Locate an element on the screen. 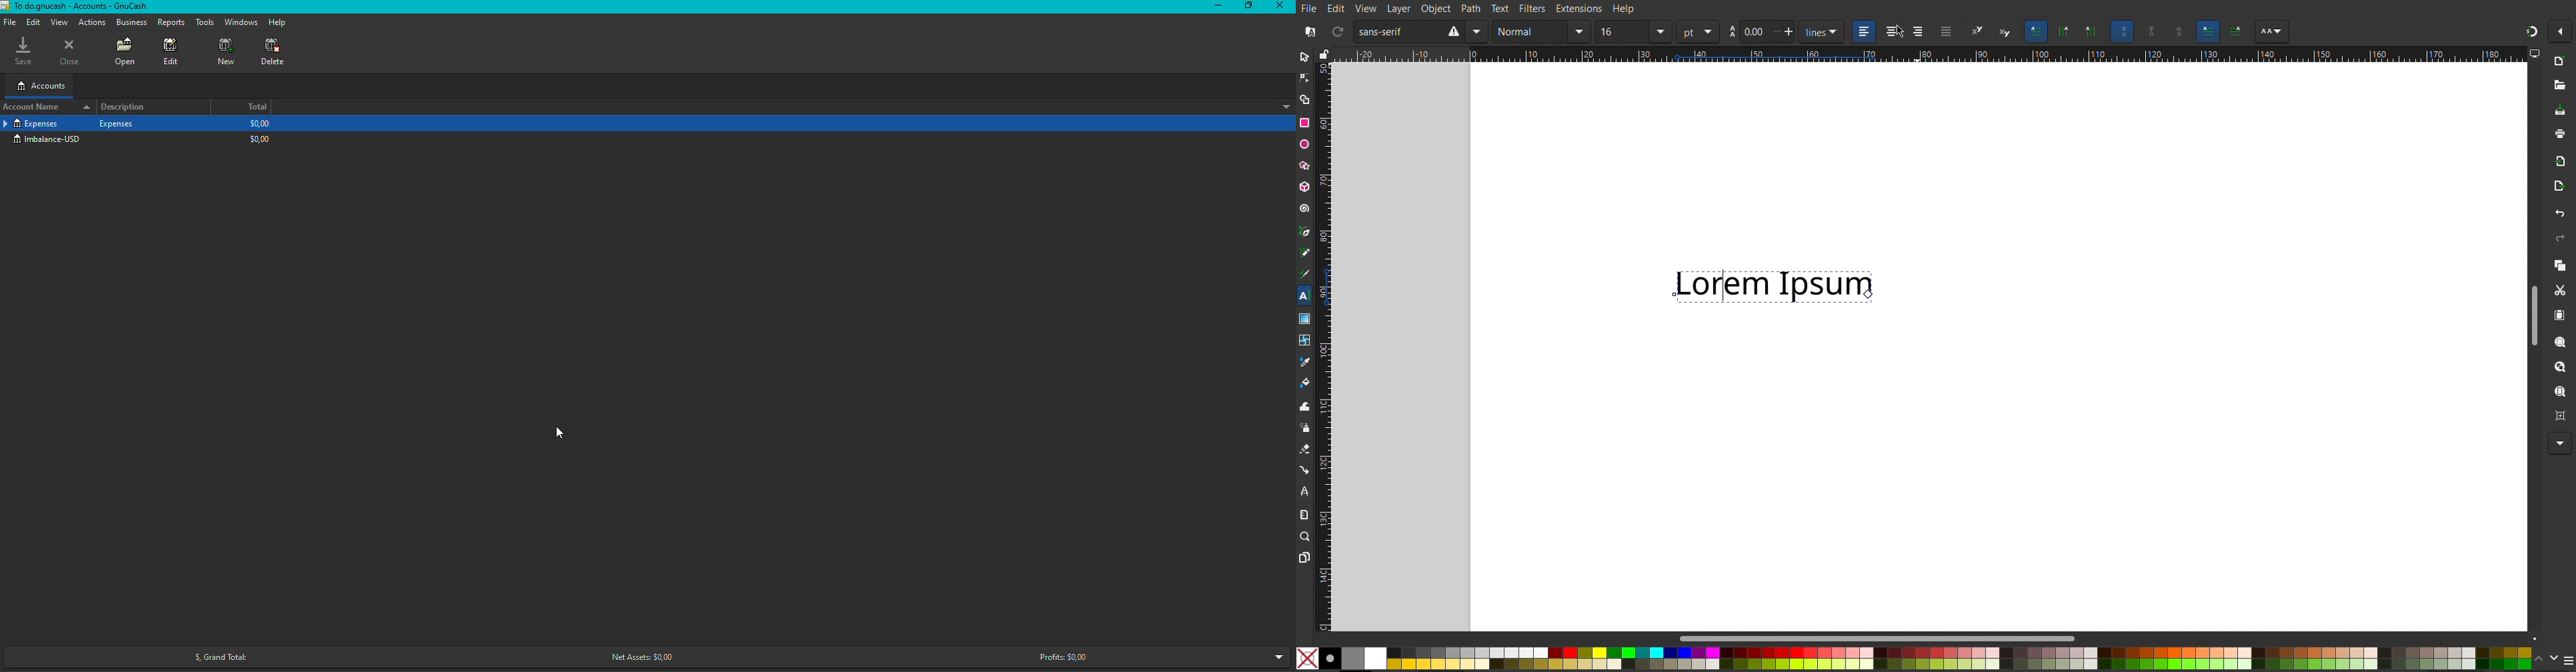 Image resolution: width=2576 pixels, height=672 pixels. Zoom Screen is located at coordinates (2562, 391).